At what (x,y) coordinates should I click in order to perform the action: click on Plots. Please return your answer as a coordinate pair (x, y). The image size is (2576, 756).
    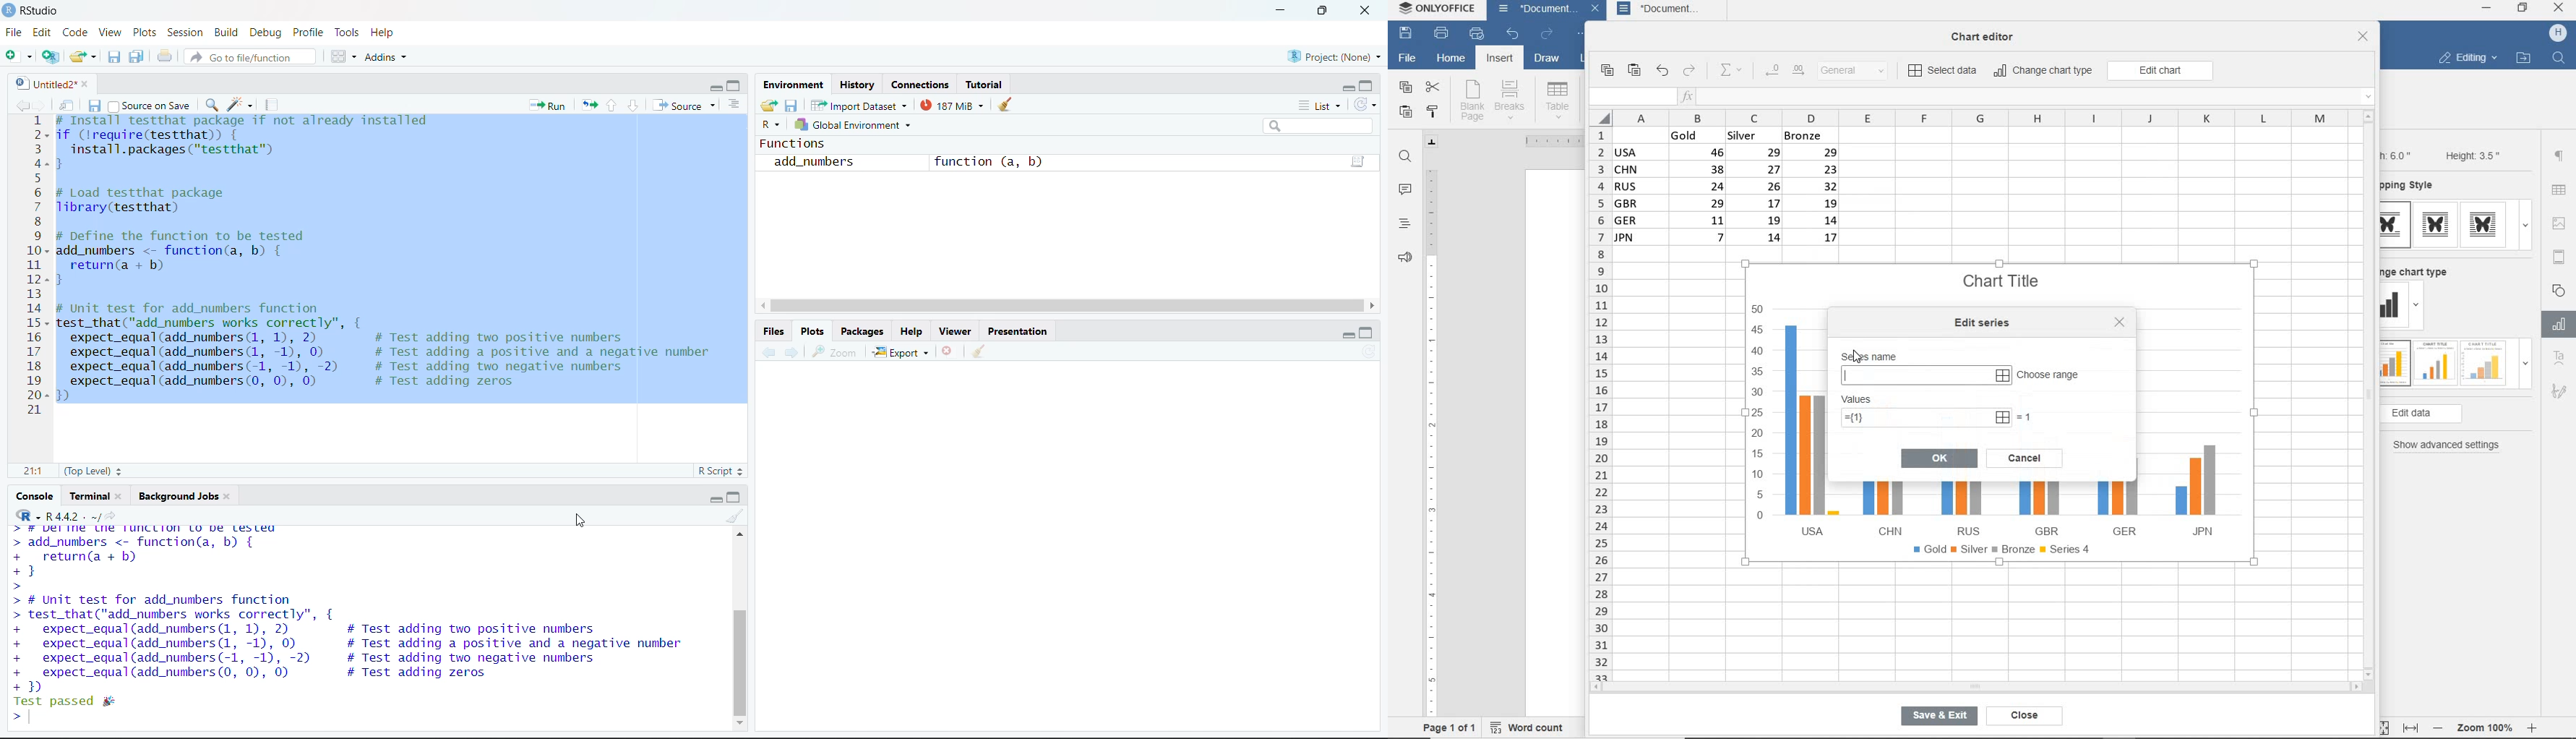
    Looking at the image, I should click on (812, 332).